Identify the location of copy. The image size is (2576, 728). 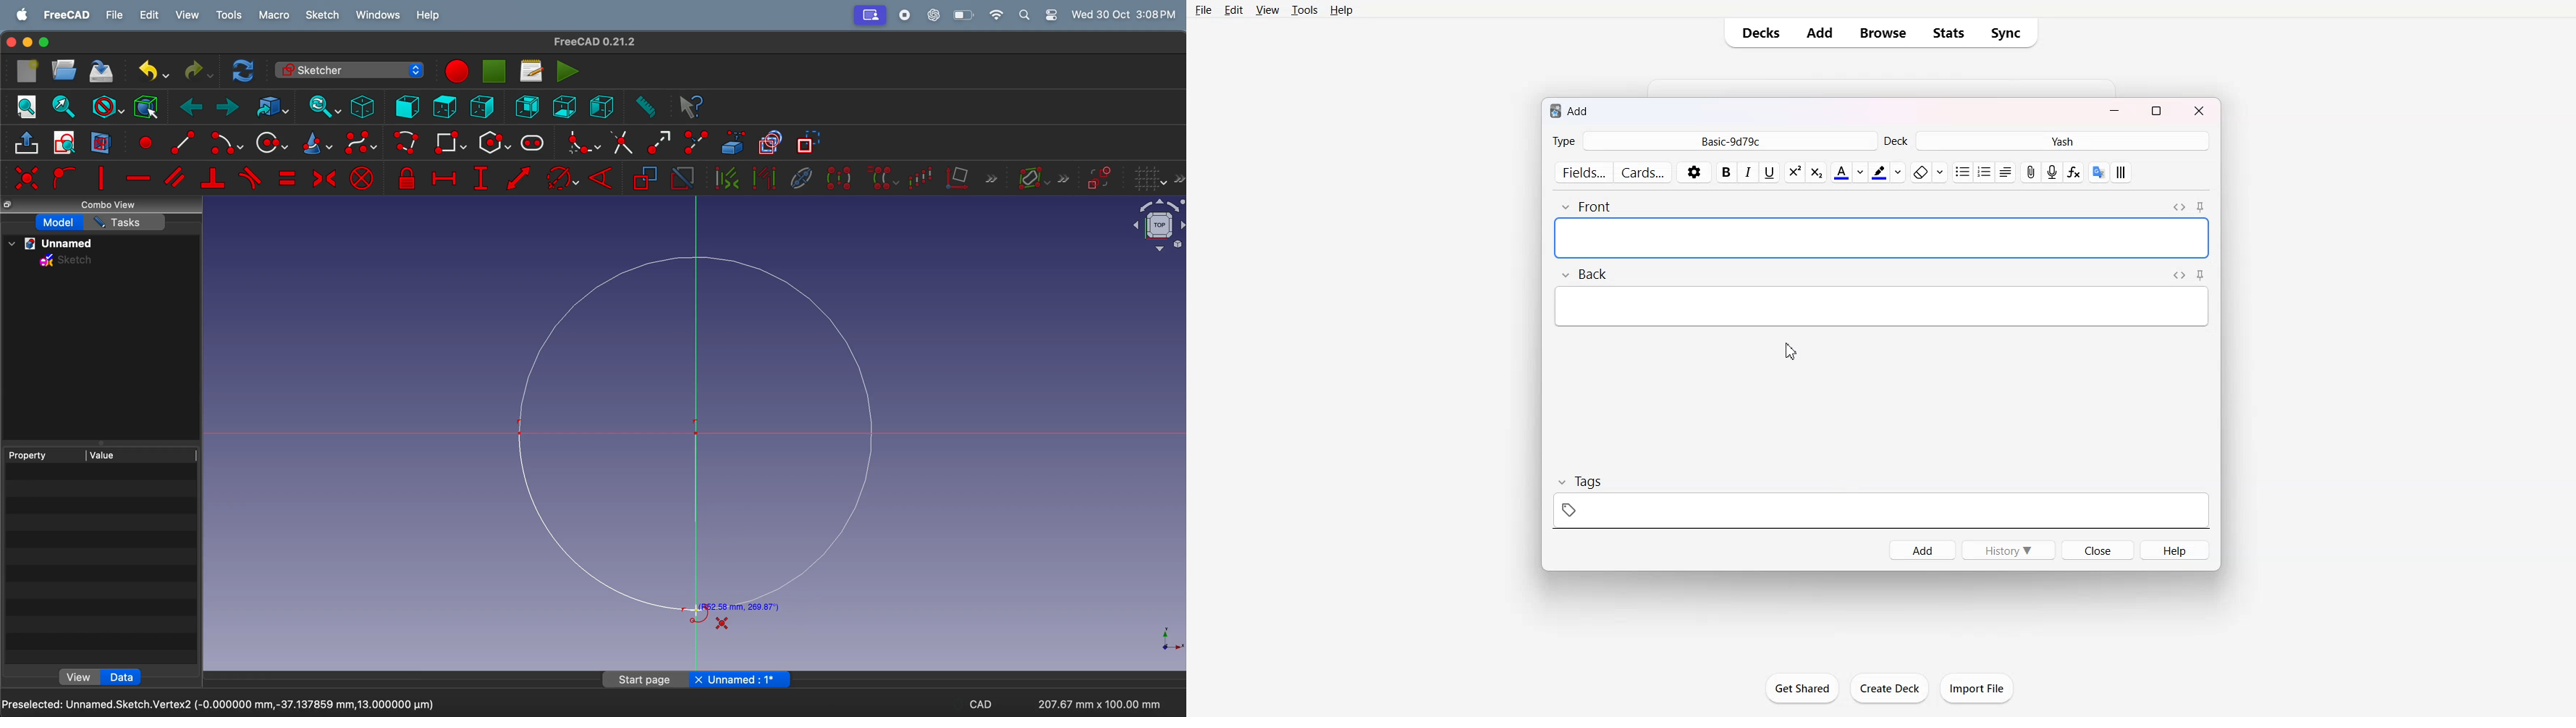
(10, 206).